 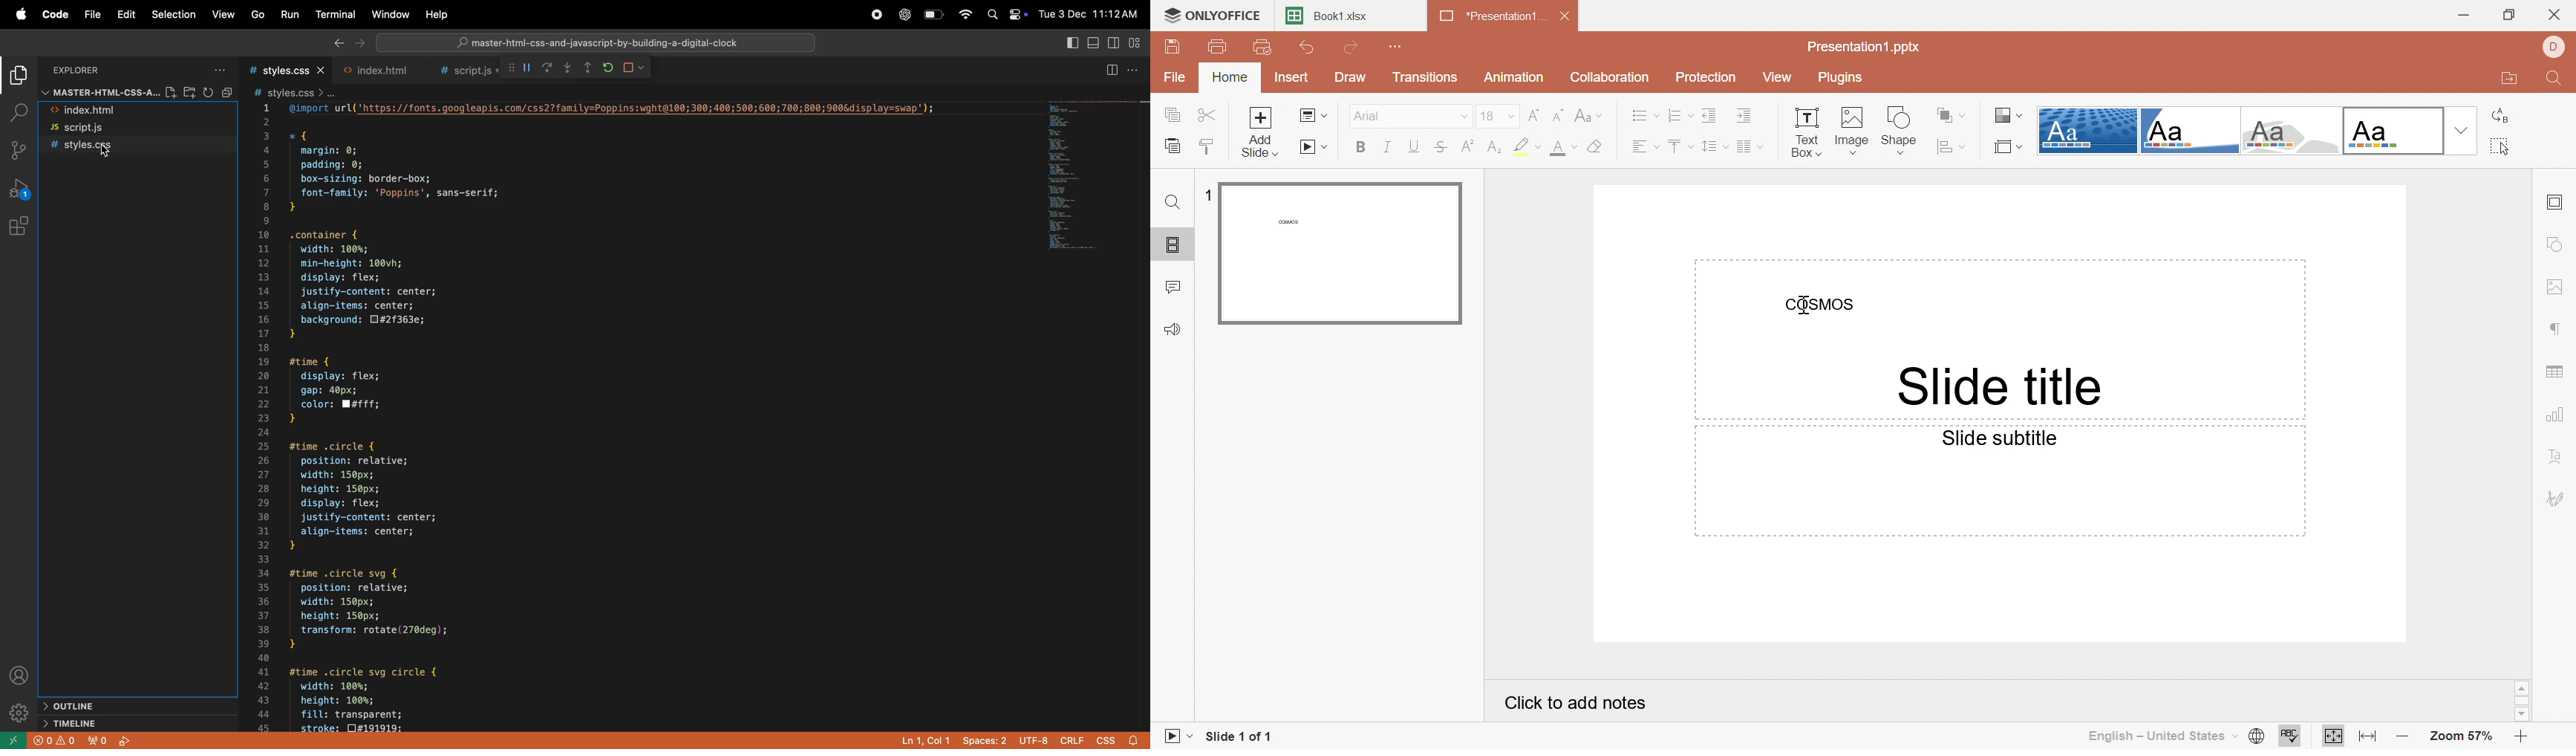 What do you see at coordinates (1245, 736) in the screenshot?
I see `Slide 1 of 1` at bounding box center [1245, 736].